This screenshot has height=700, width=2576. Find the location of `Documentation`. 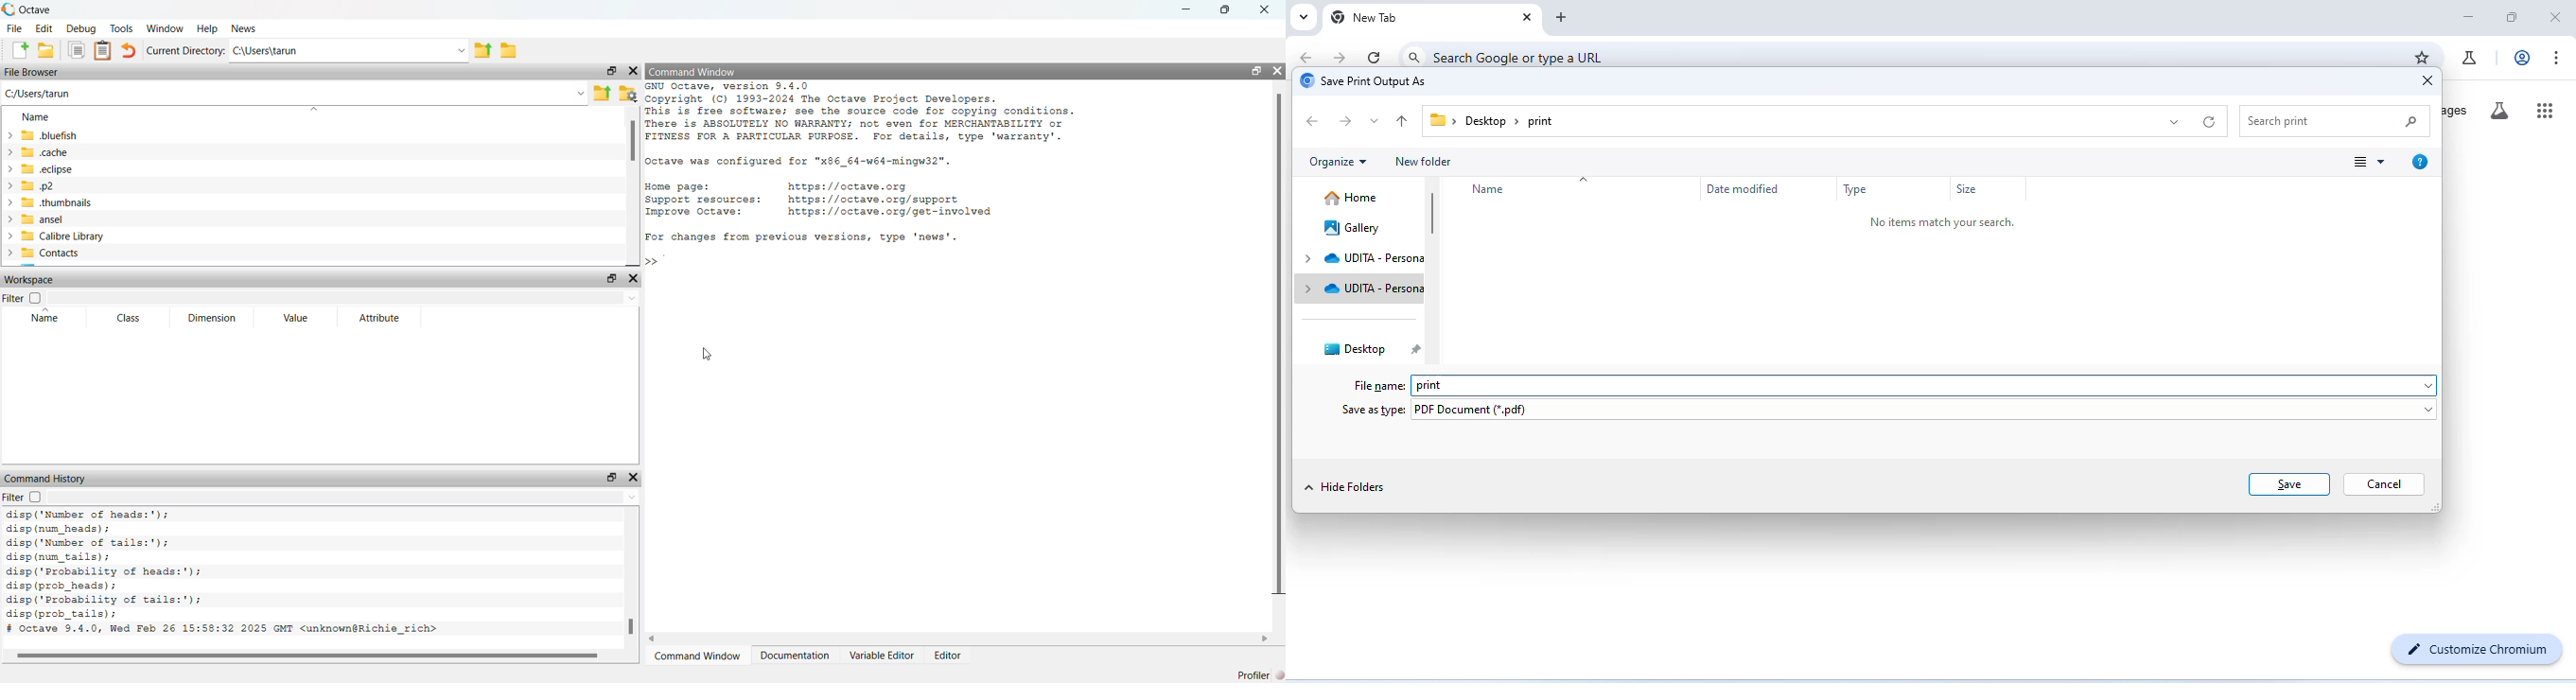

Documentation is located at coordinates (794, 656).